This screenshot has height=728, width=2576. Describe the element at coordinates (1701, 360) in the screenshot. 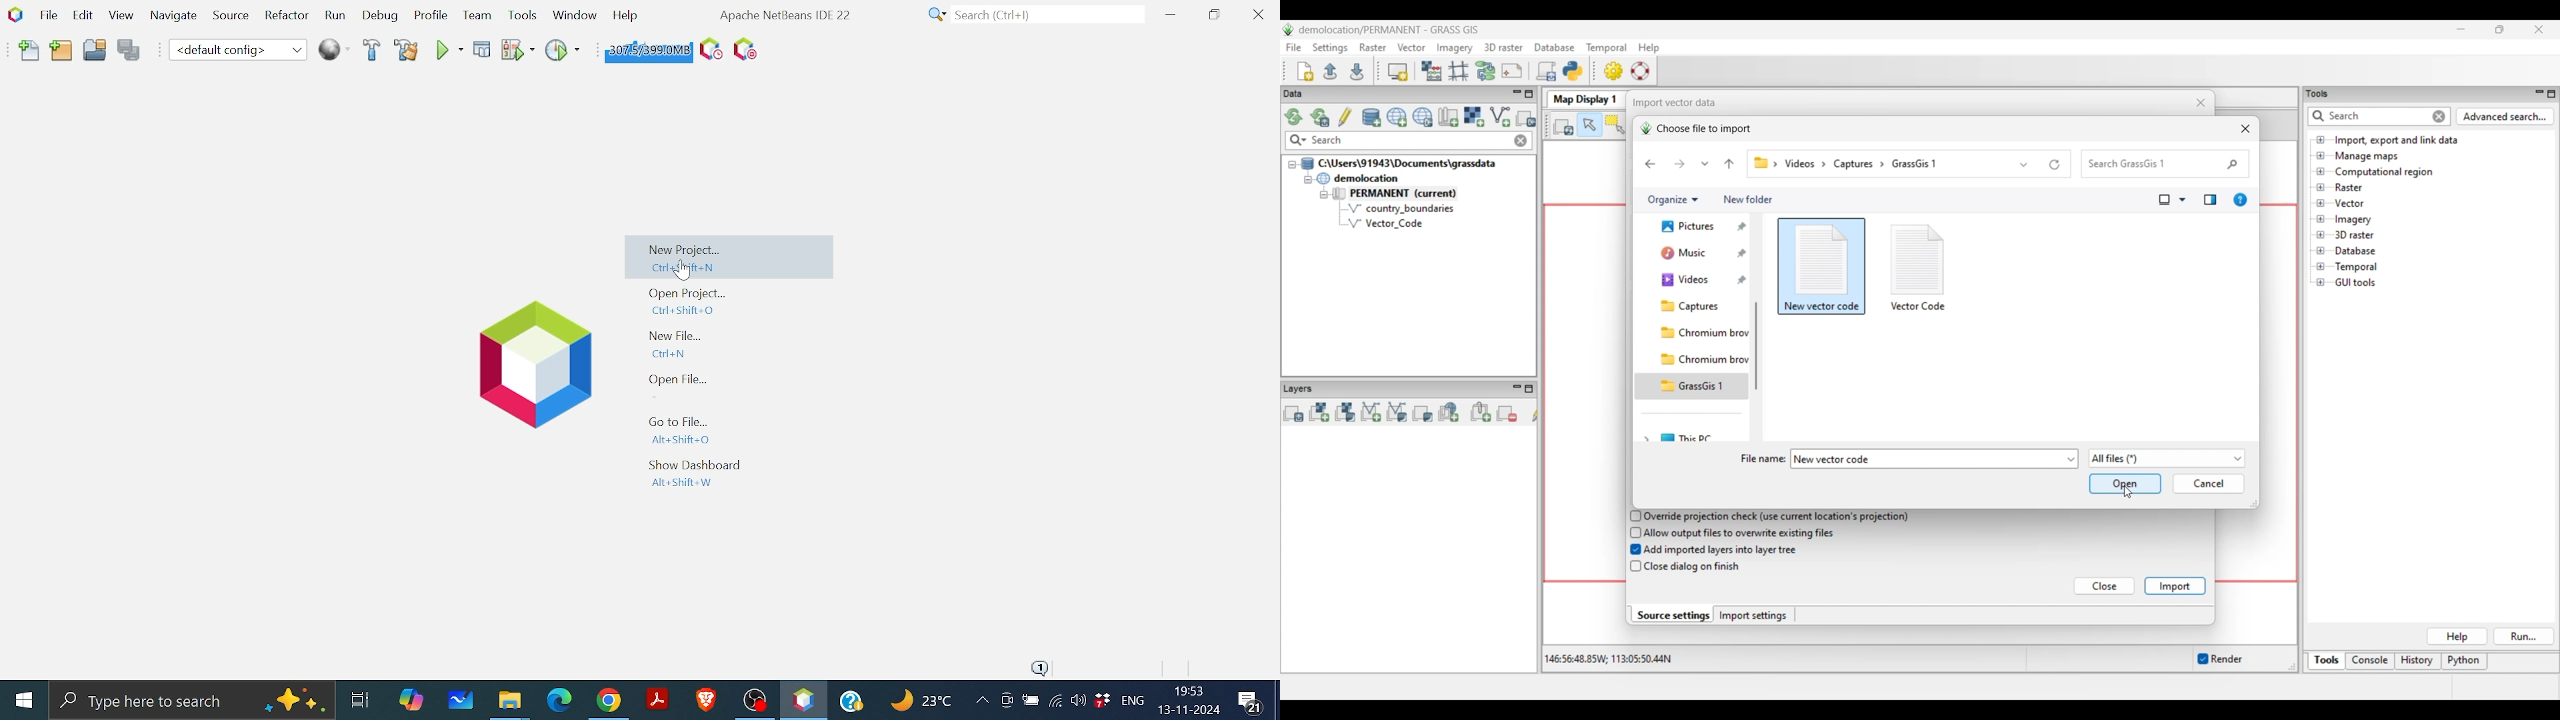

I see `Chromium browser folder` at that location.